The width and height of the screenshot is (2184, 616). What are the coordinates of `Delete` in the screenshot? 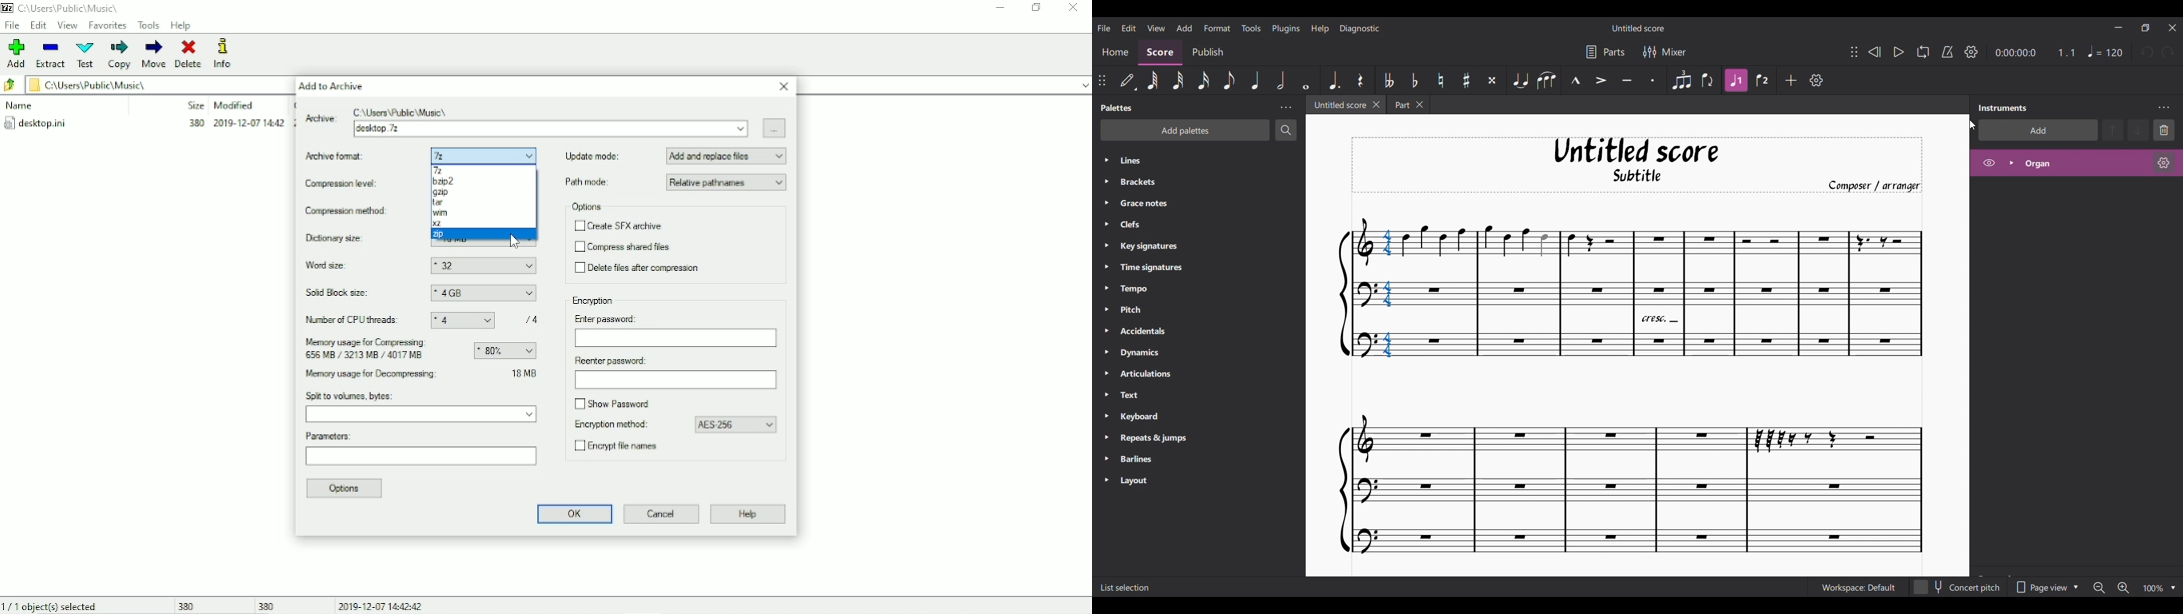 It's located at (2164, 130).